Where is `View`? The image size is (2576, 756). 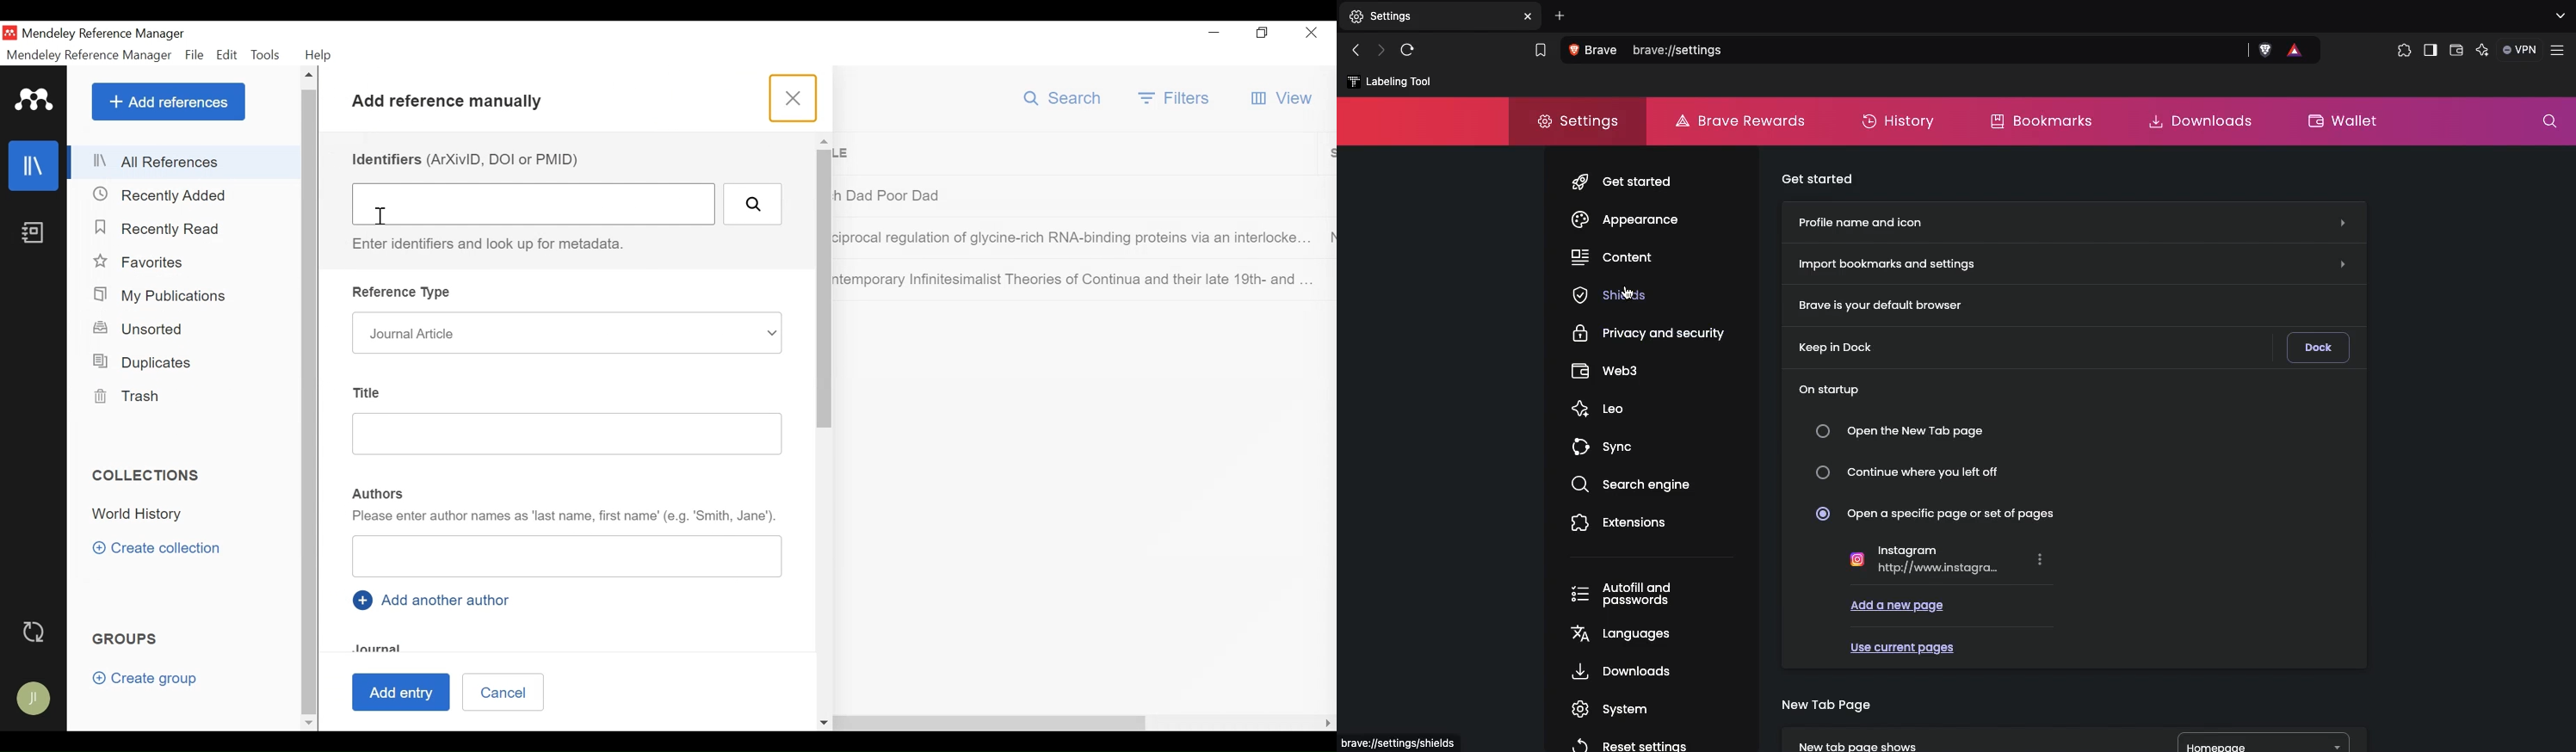 View is located at coordinates (1284, 99).